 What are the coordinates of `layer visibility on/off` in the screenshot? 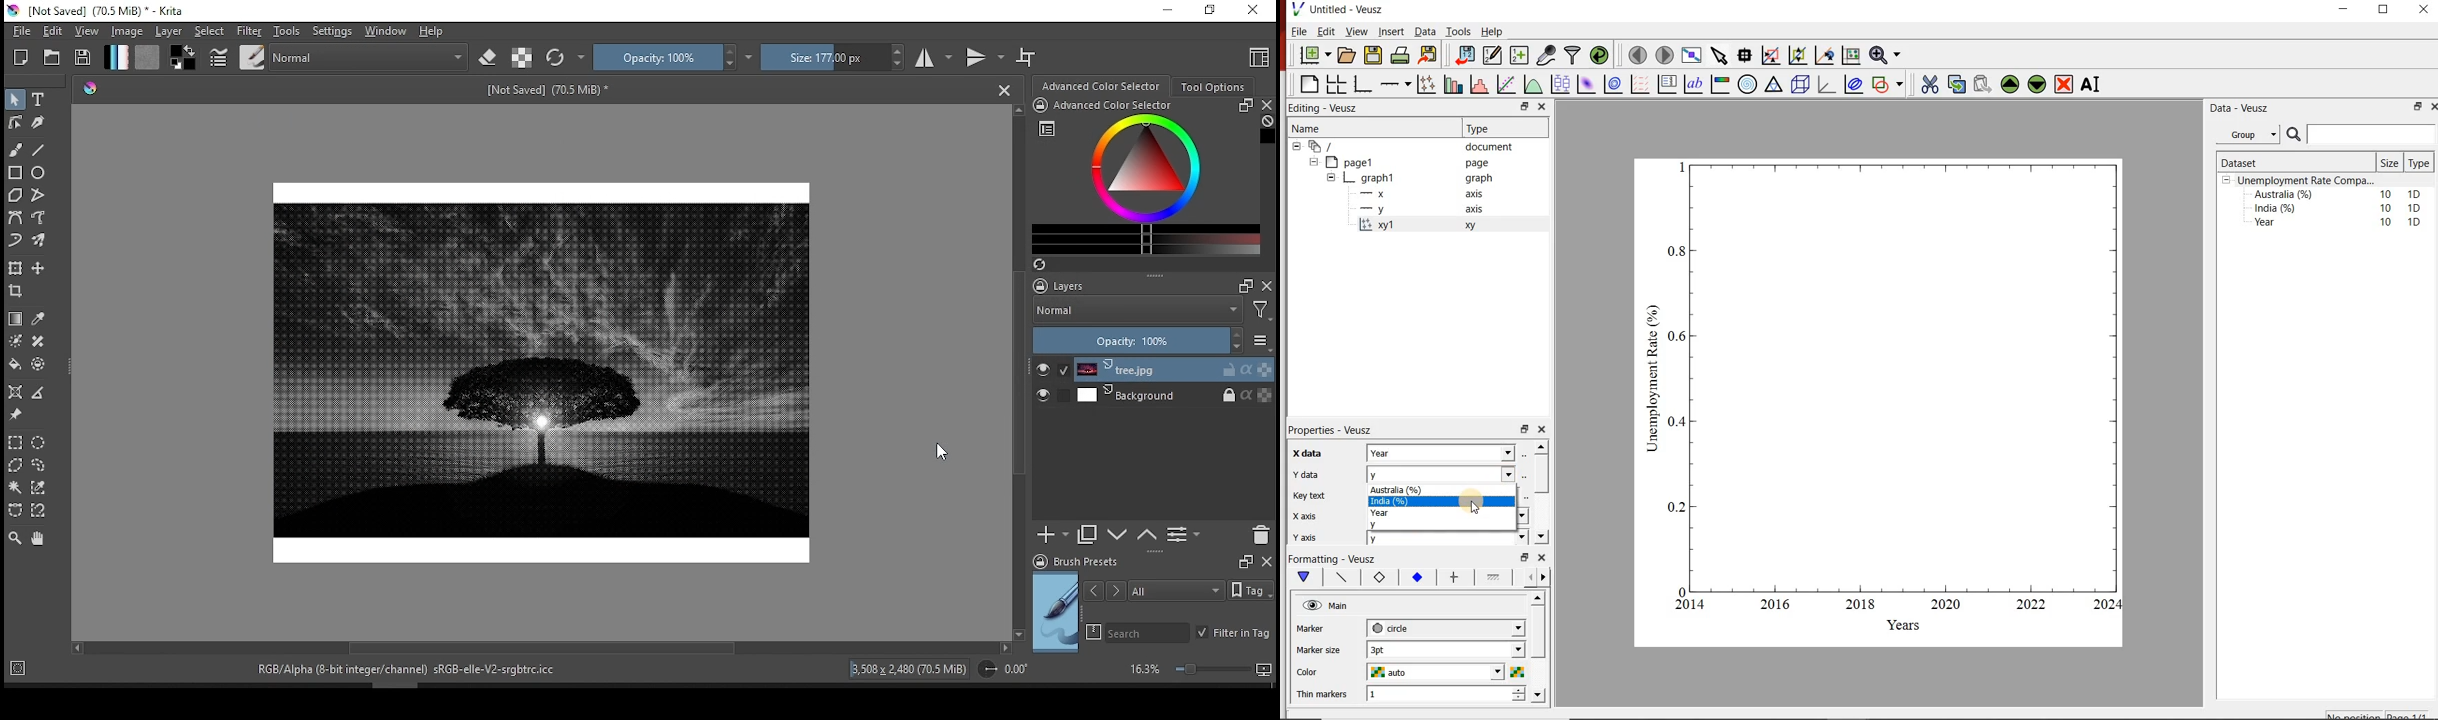 It's located at (1048, 396).